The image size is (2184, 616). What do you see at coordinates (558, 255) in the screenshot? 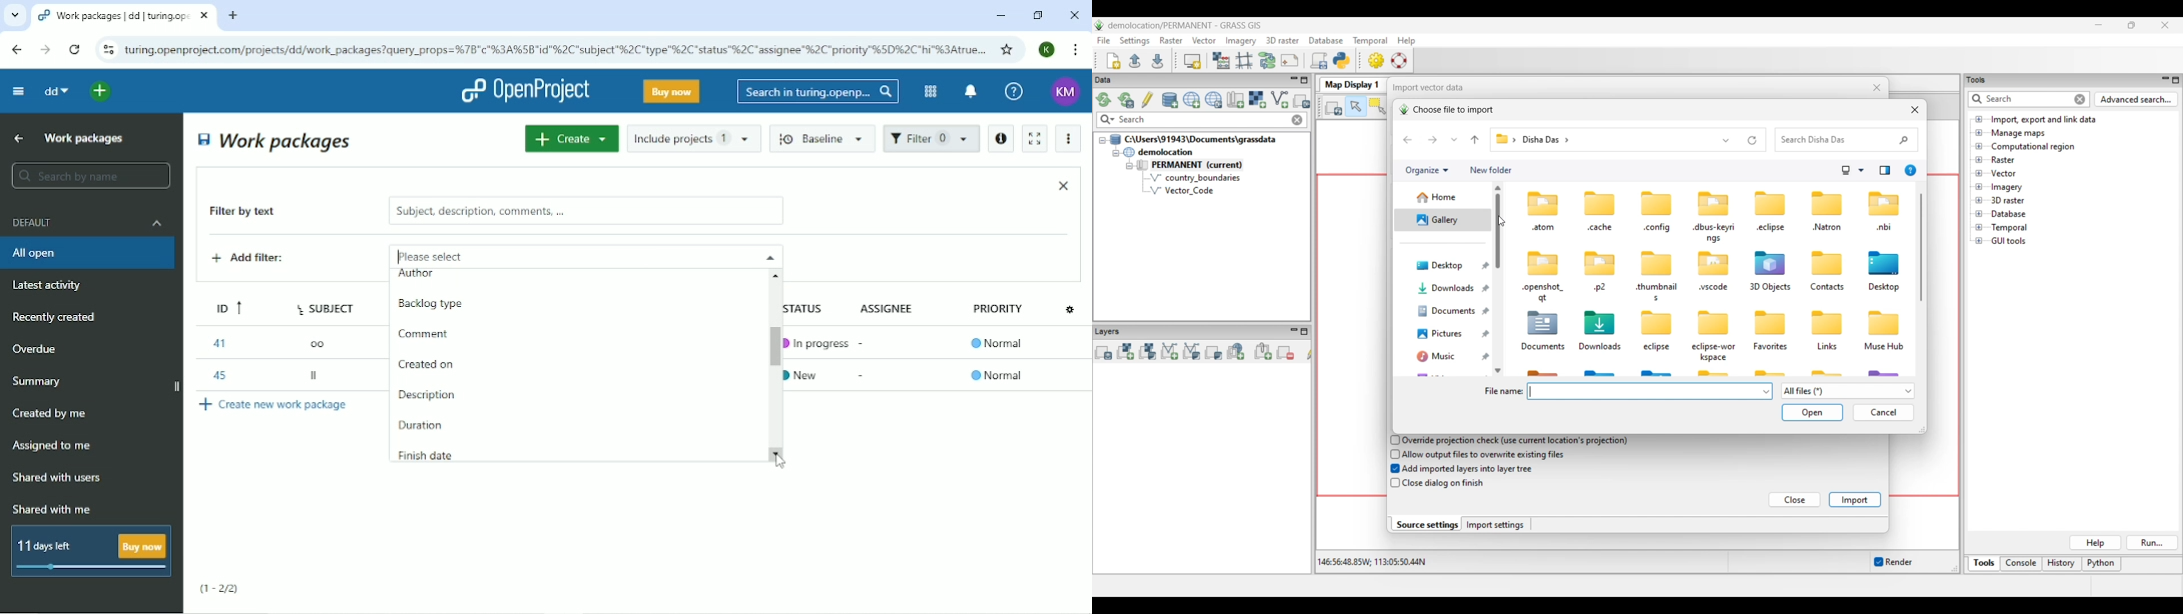
I see `Please select` at bounding box center [558, 255].